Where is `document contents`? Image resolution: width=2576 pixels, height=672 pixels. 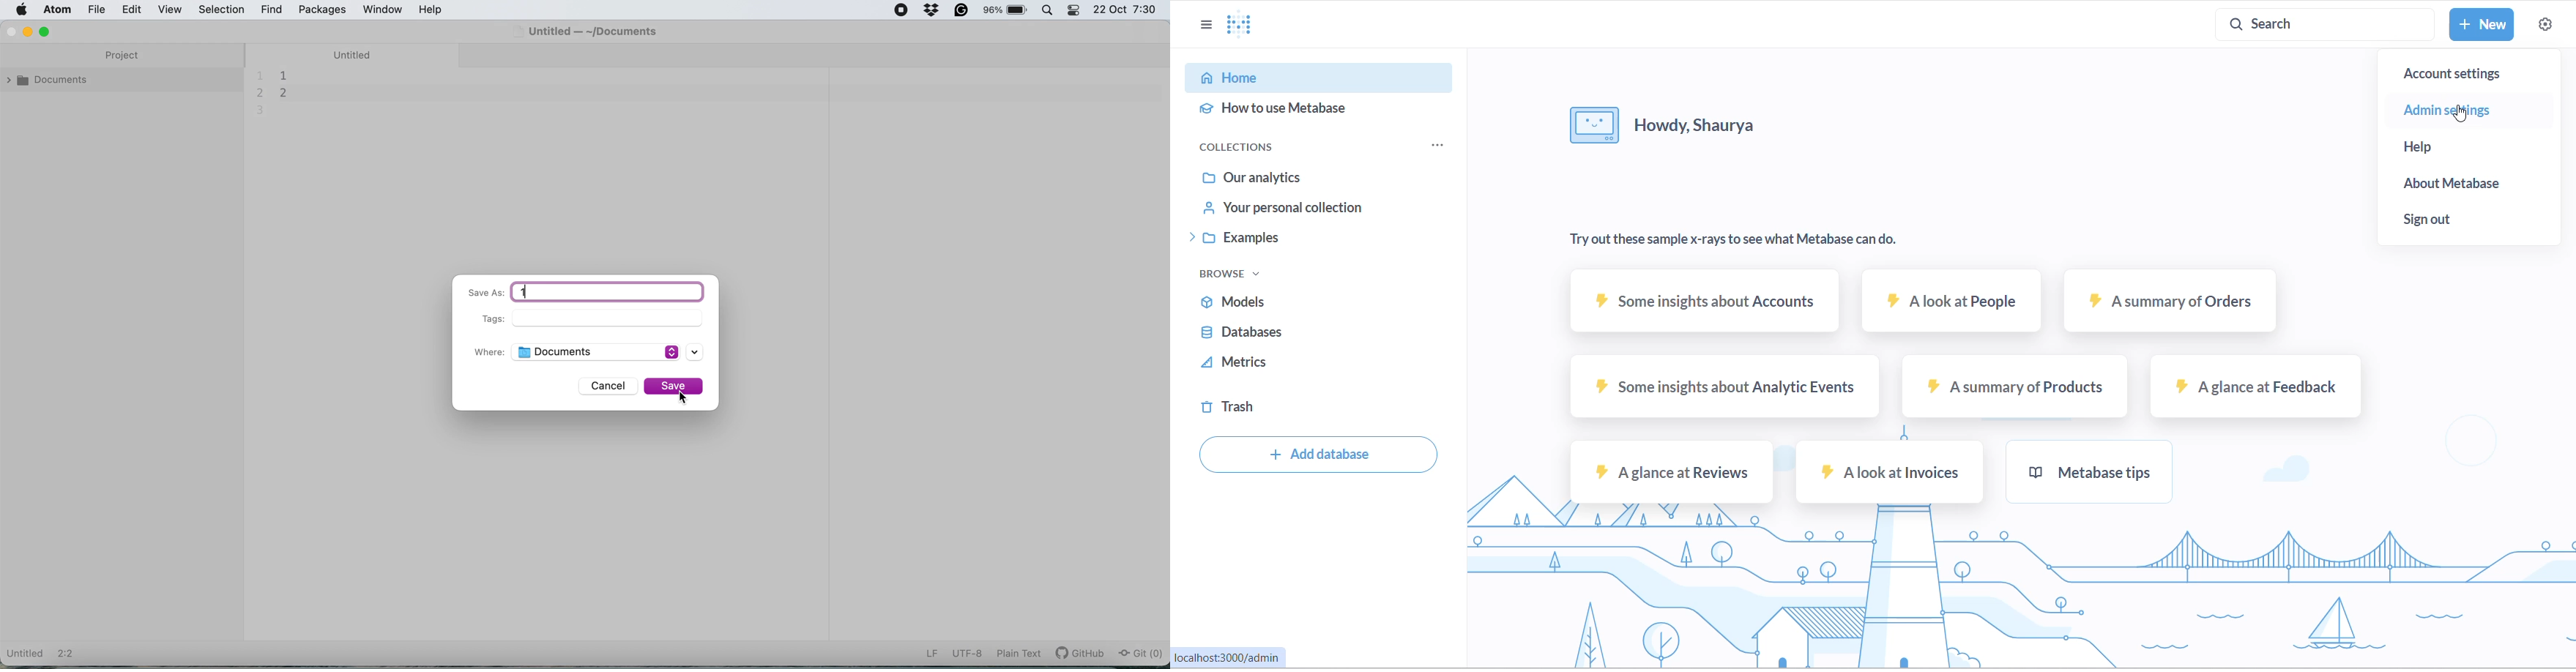 document contents is located at coordinates (282, 92).